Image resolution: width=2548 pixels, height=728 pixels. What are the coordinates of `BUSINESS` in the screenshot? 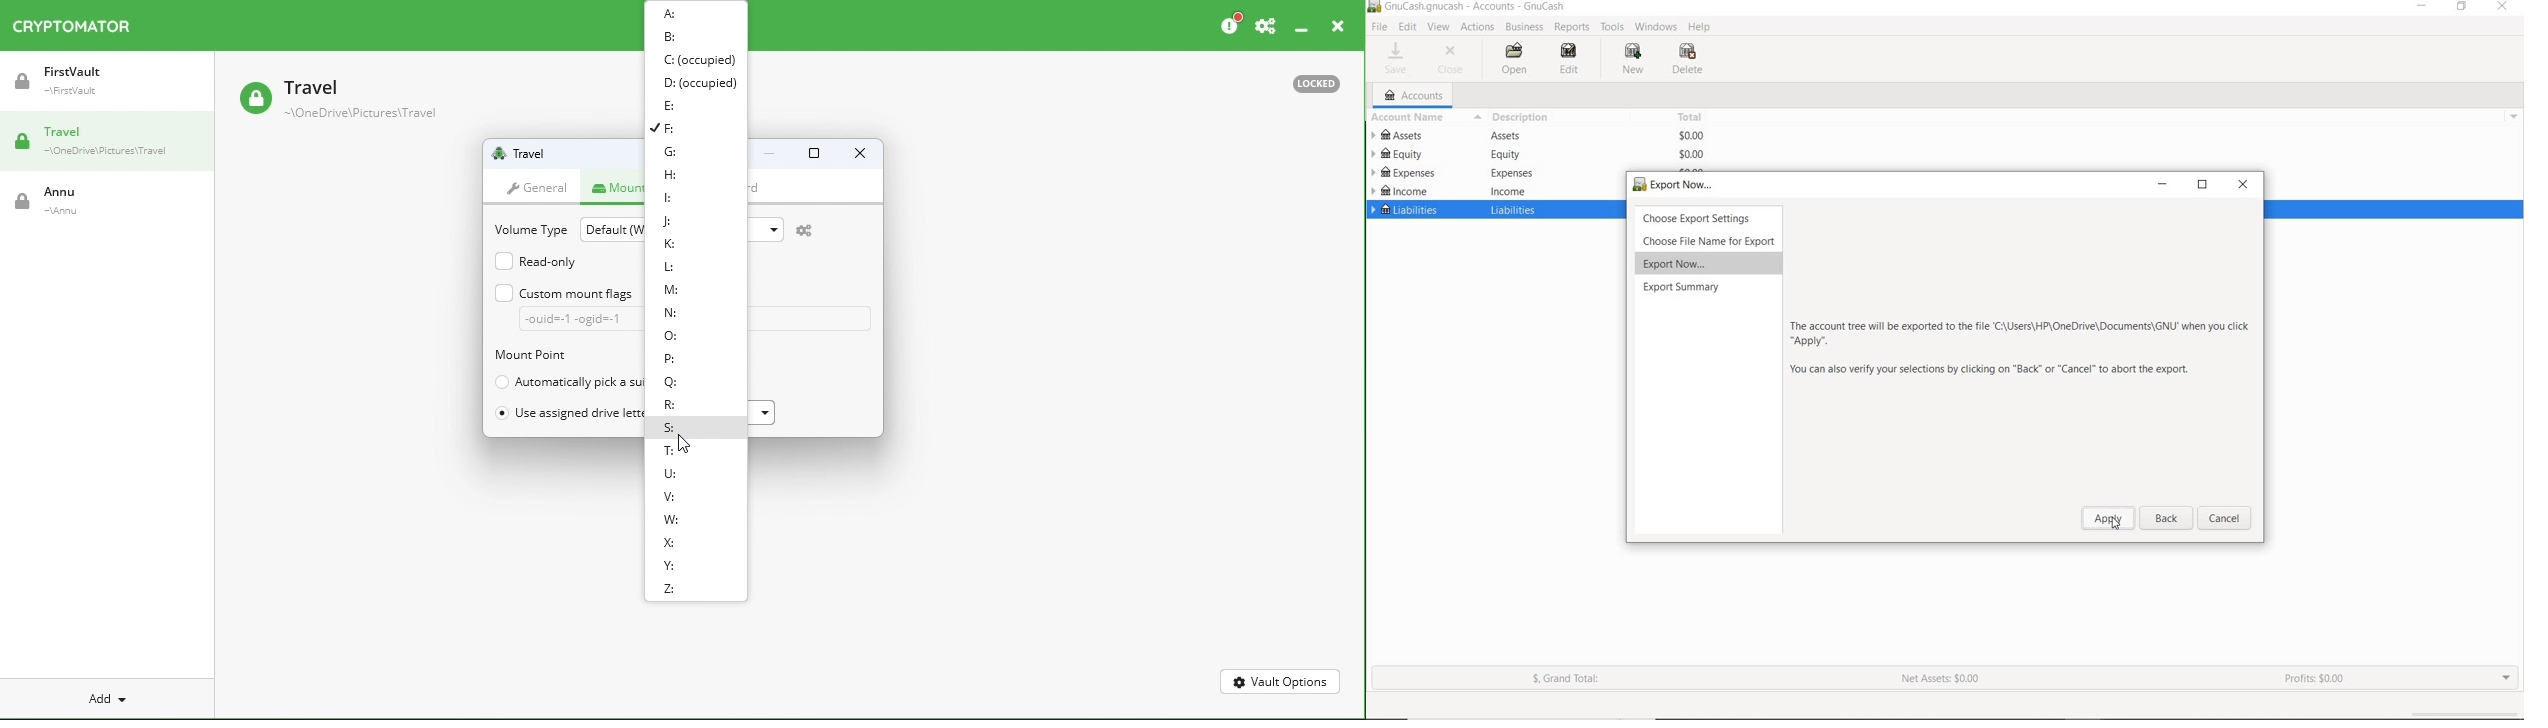 It's located at (1523, 28).